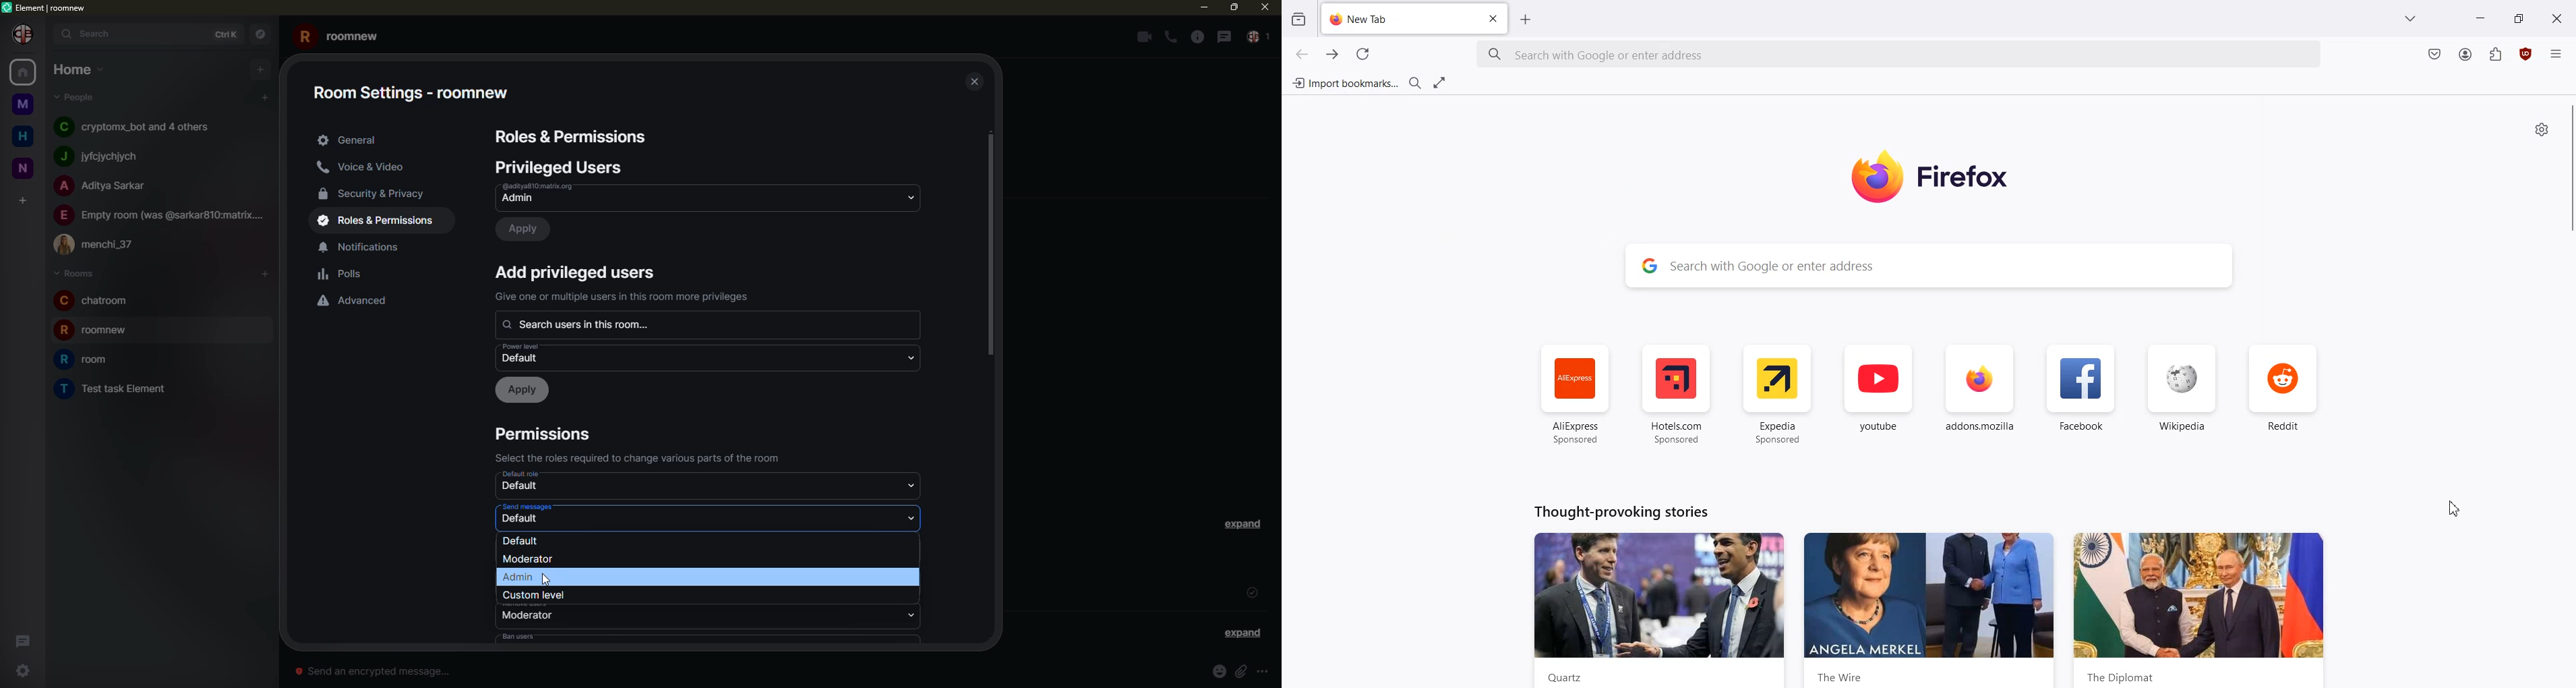  Describe the element at coordinates (262, 33) in the screenshot. I see `navigator` at that location.